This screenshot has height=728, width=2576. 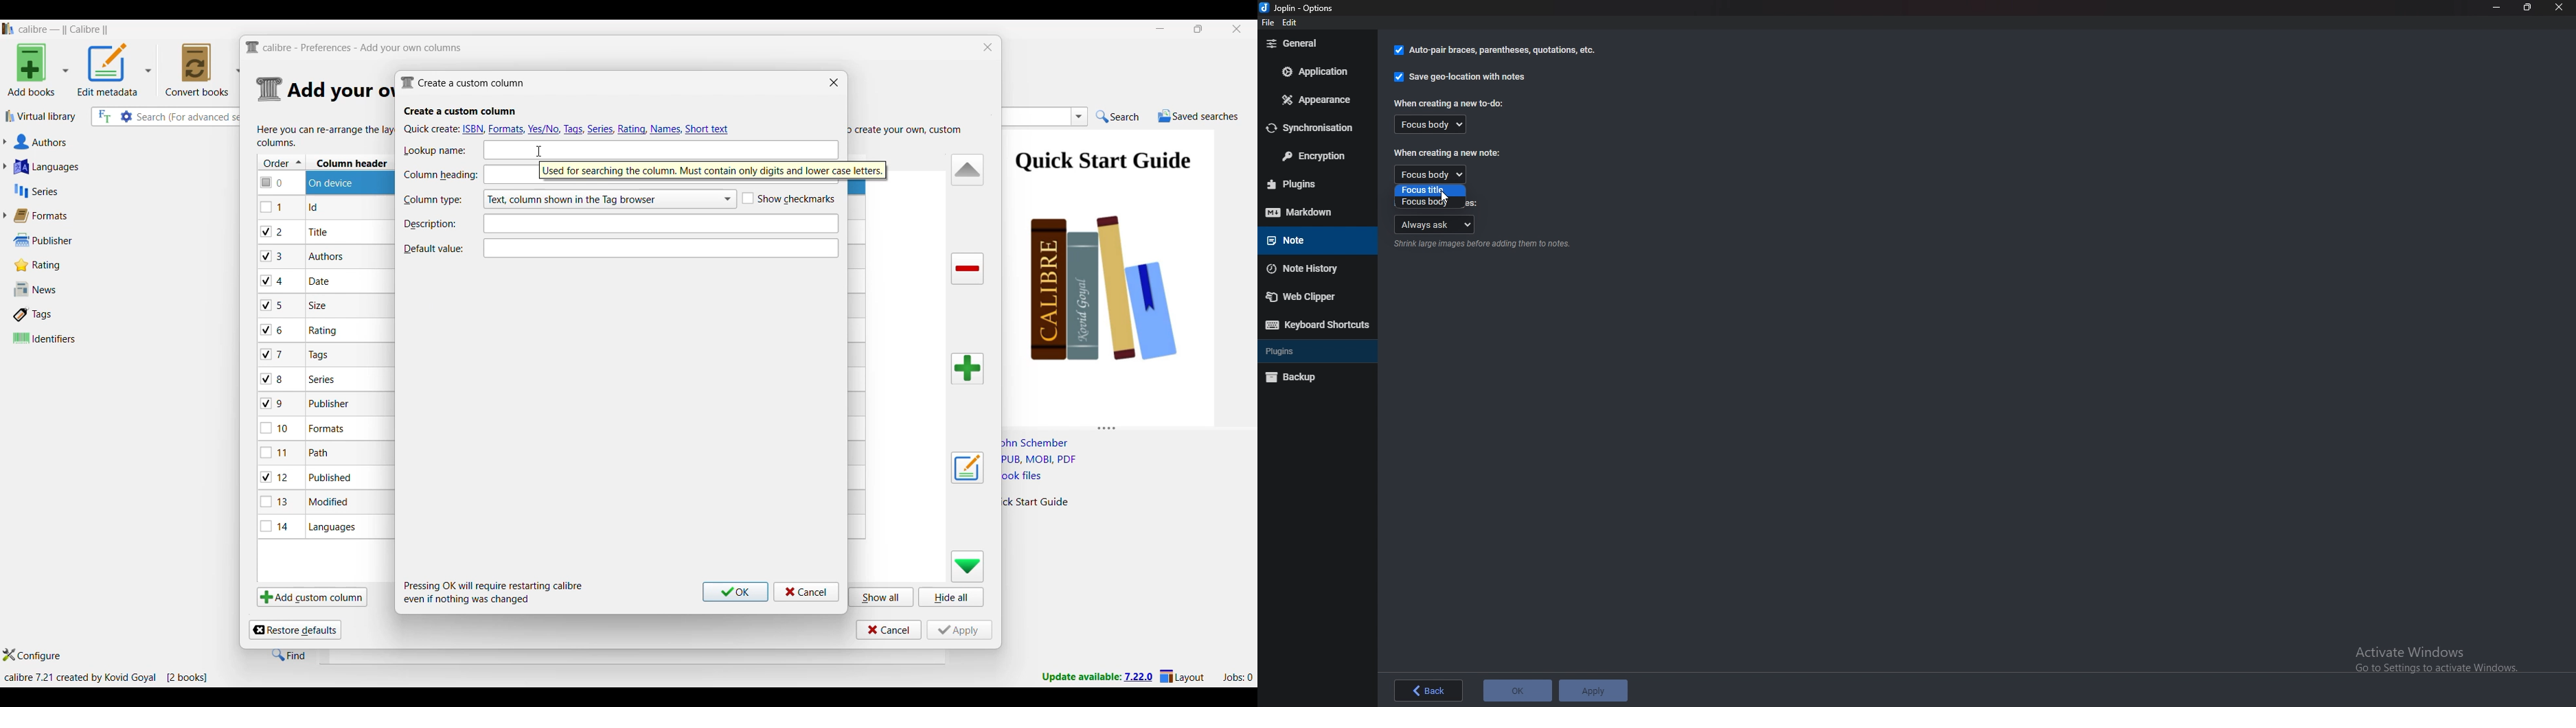 What do you see at coordinates (277, 304) in the screenshot?
I see `checkbox - 5` at bounding box center [277, 304].